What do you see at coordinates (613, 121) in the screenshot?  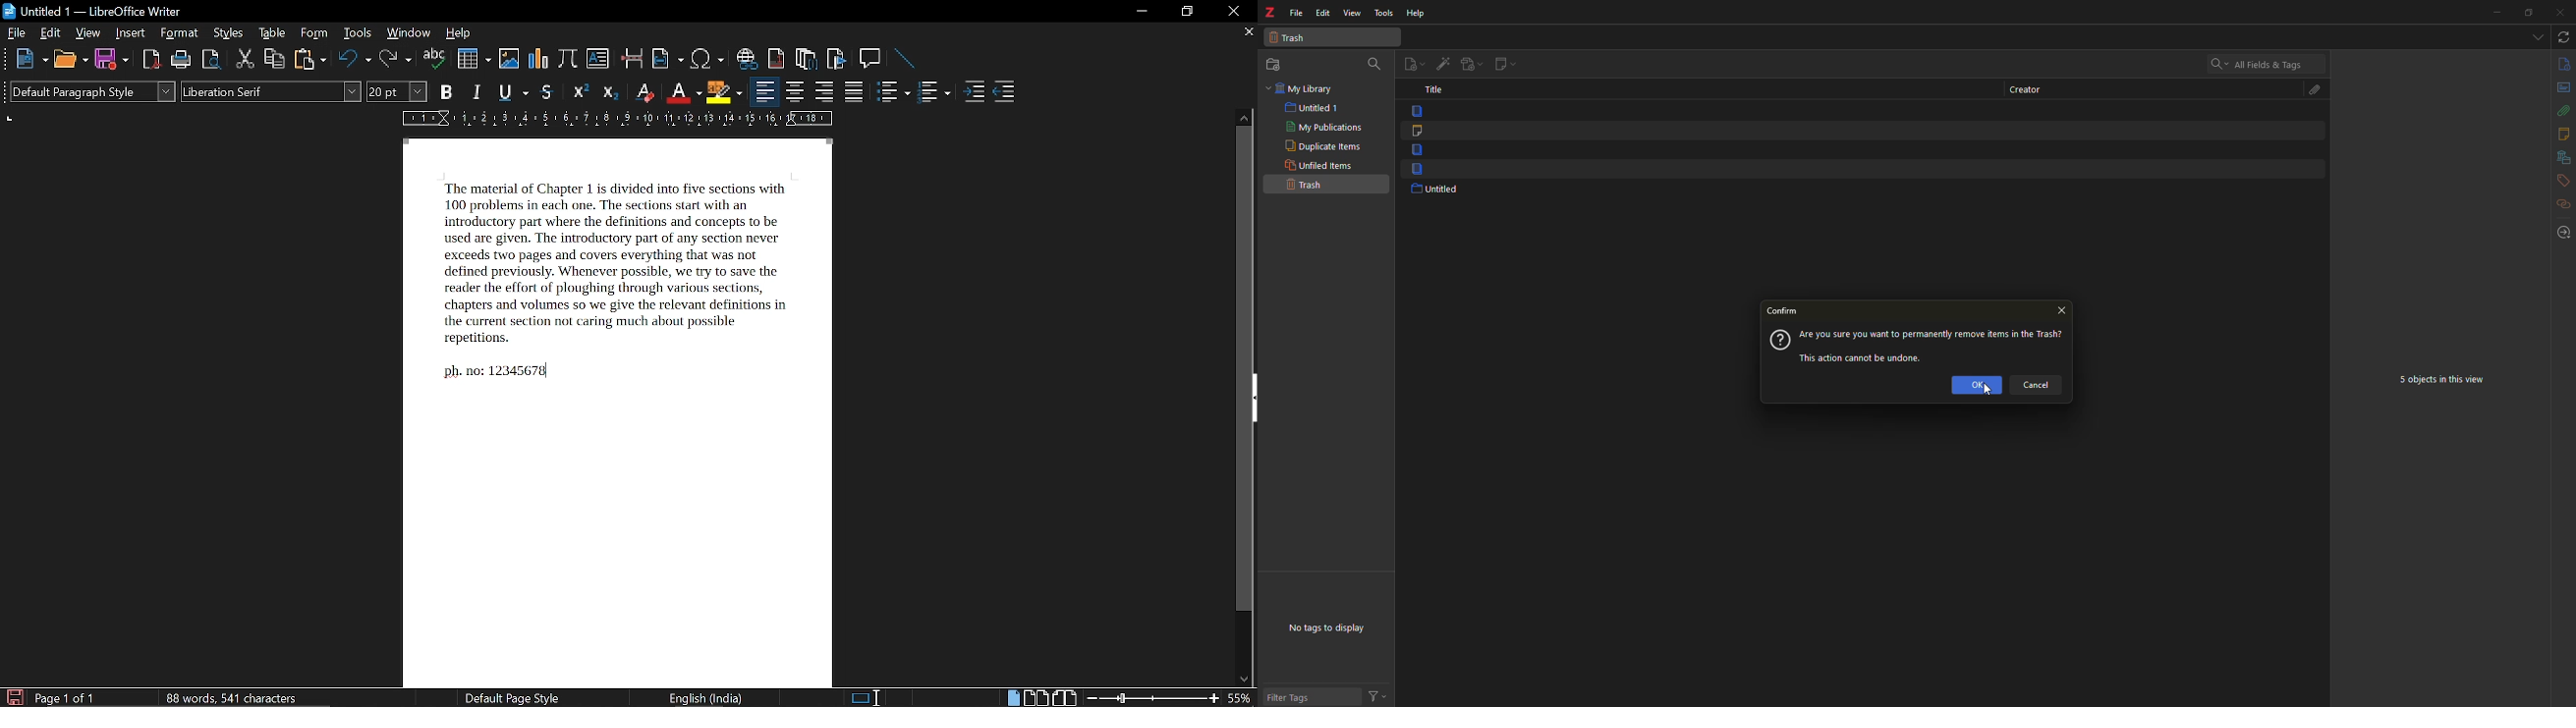 I see `scale` at bounding box center [613, 121].